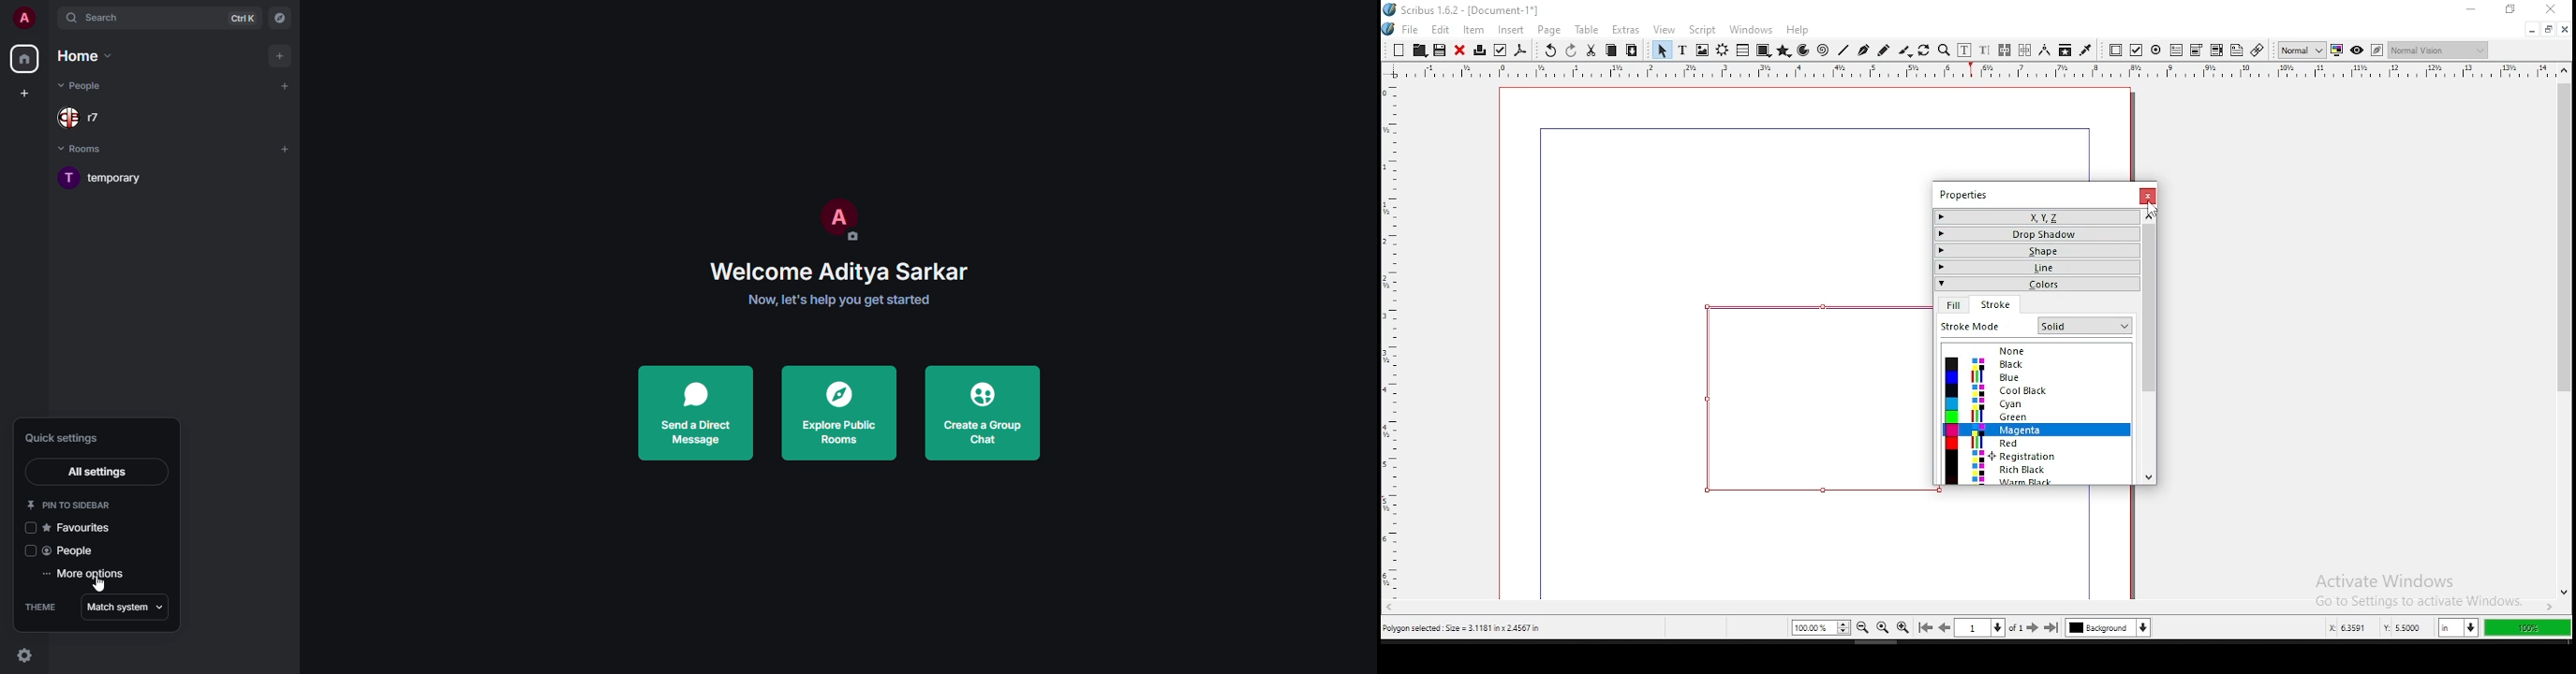  I want to click on quick settings, so click(23, 654).